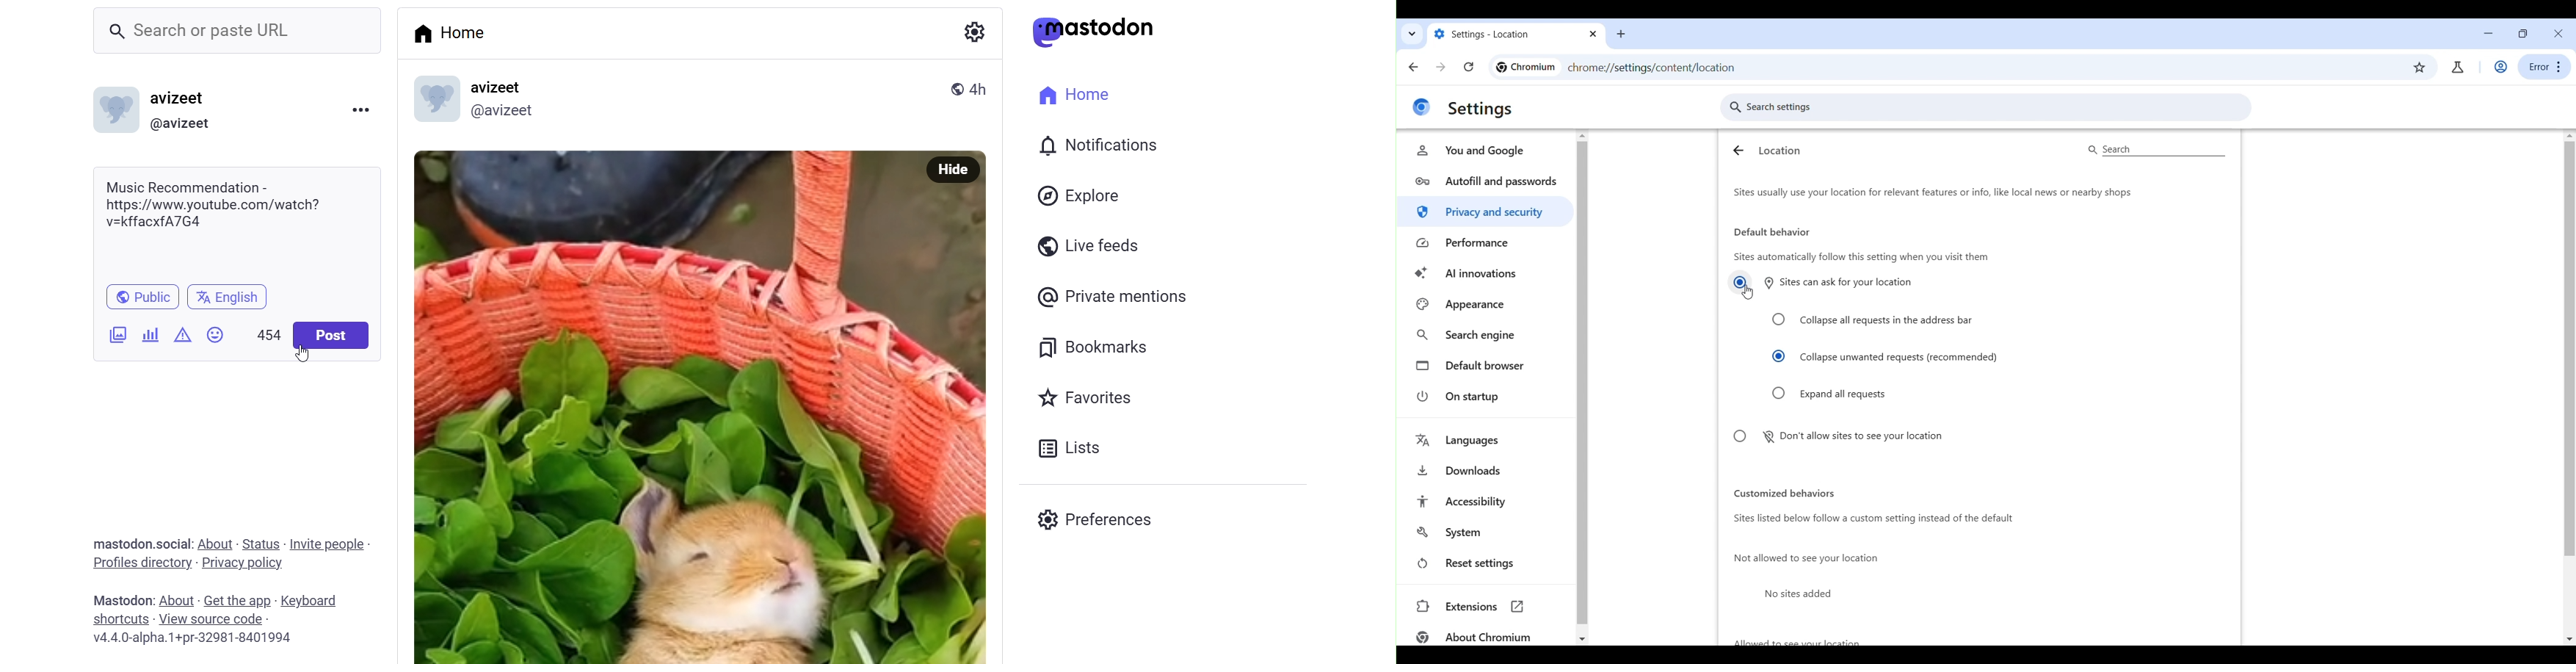 The width and height of the screenshot is (2576, 672). Describe the element at coordinates (1748, 292) in the screenshot. I see `Cursor ` at that location.